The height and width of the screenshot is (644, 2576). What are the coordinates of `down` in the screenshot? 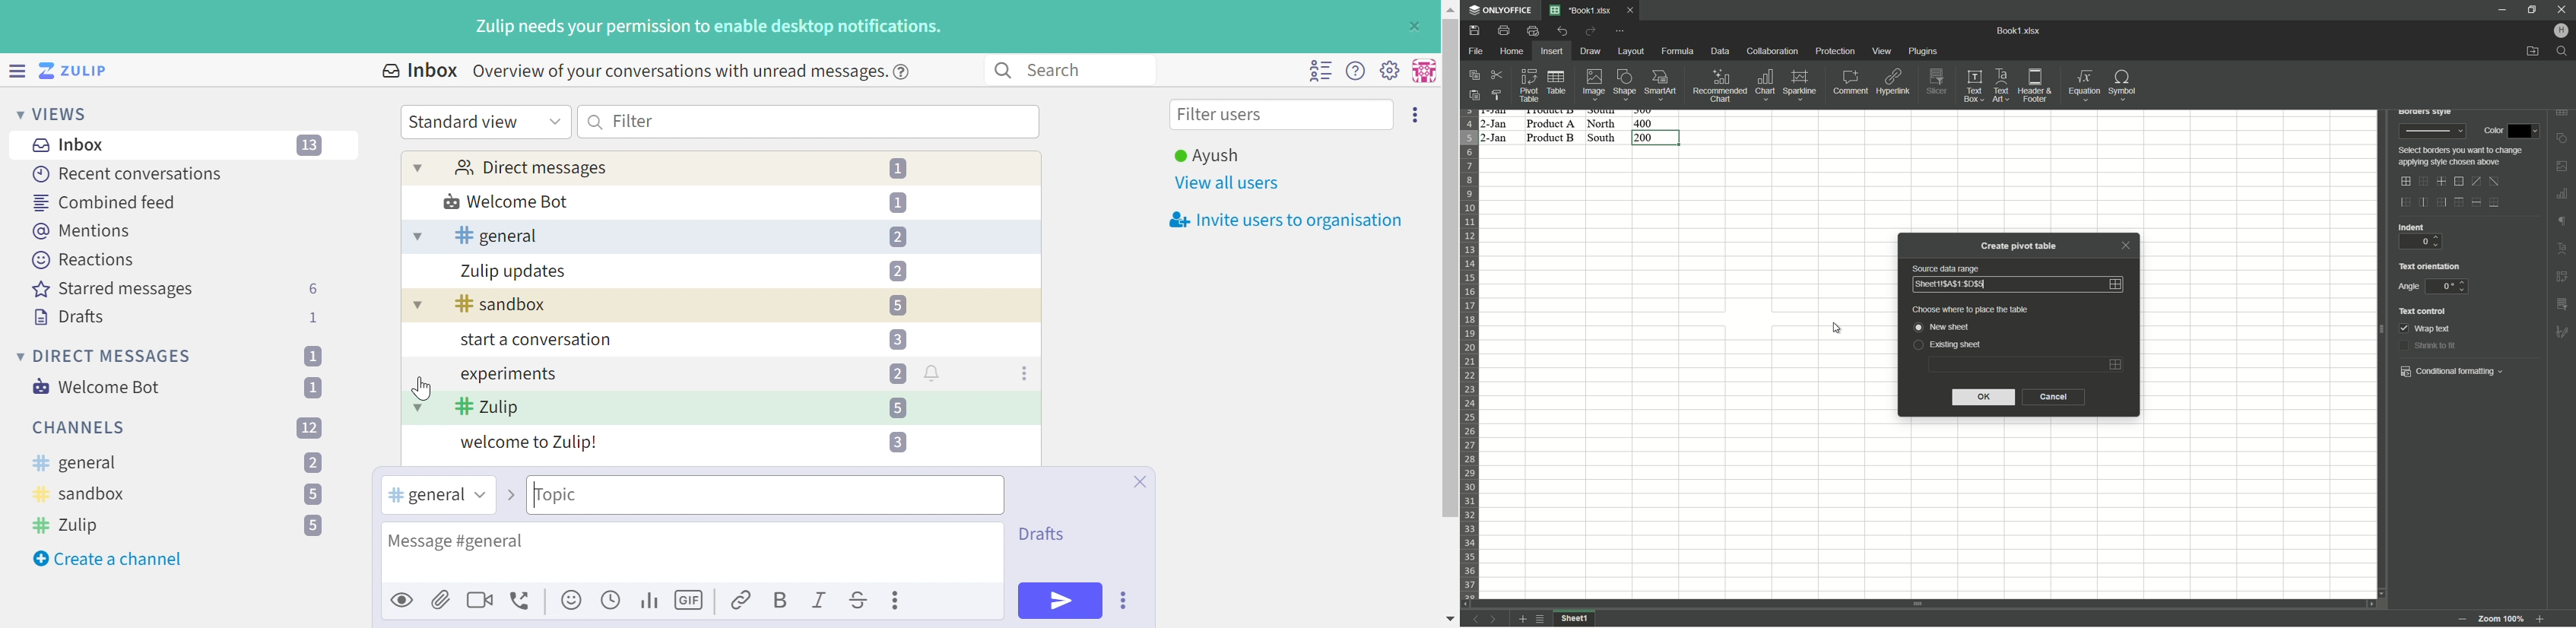 It's located at (2465, 291).